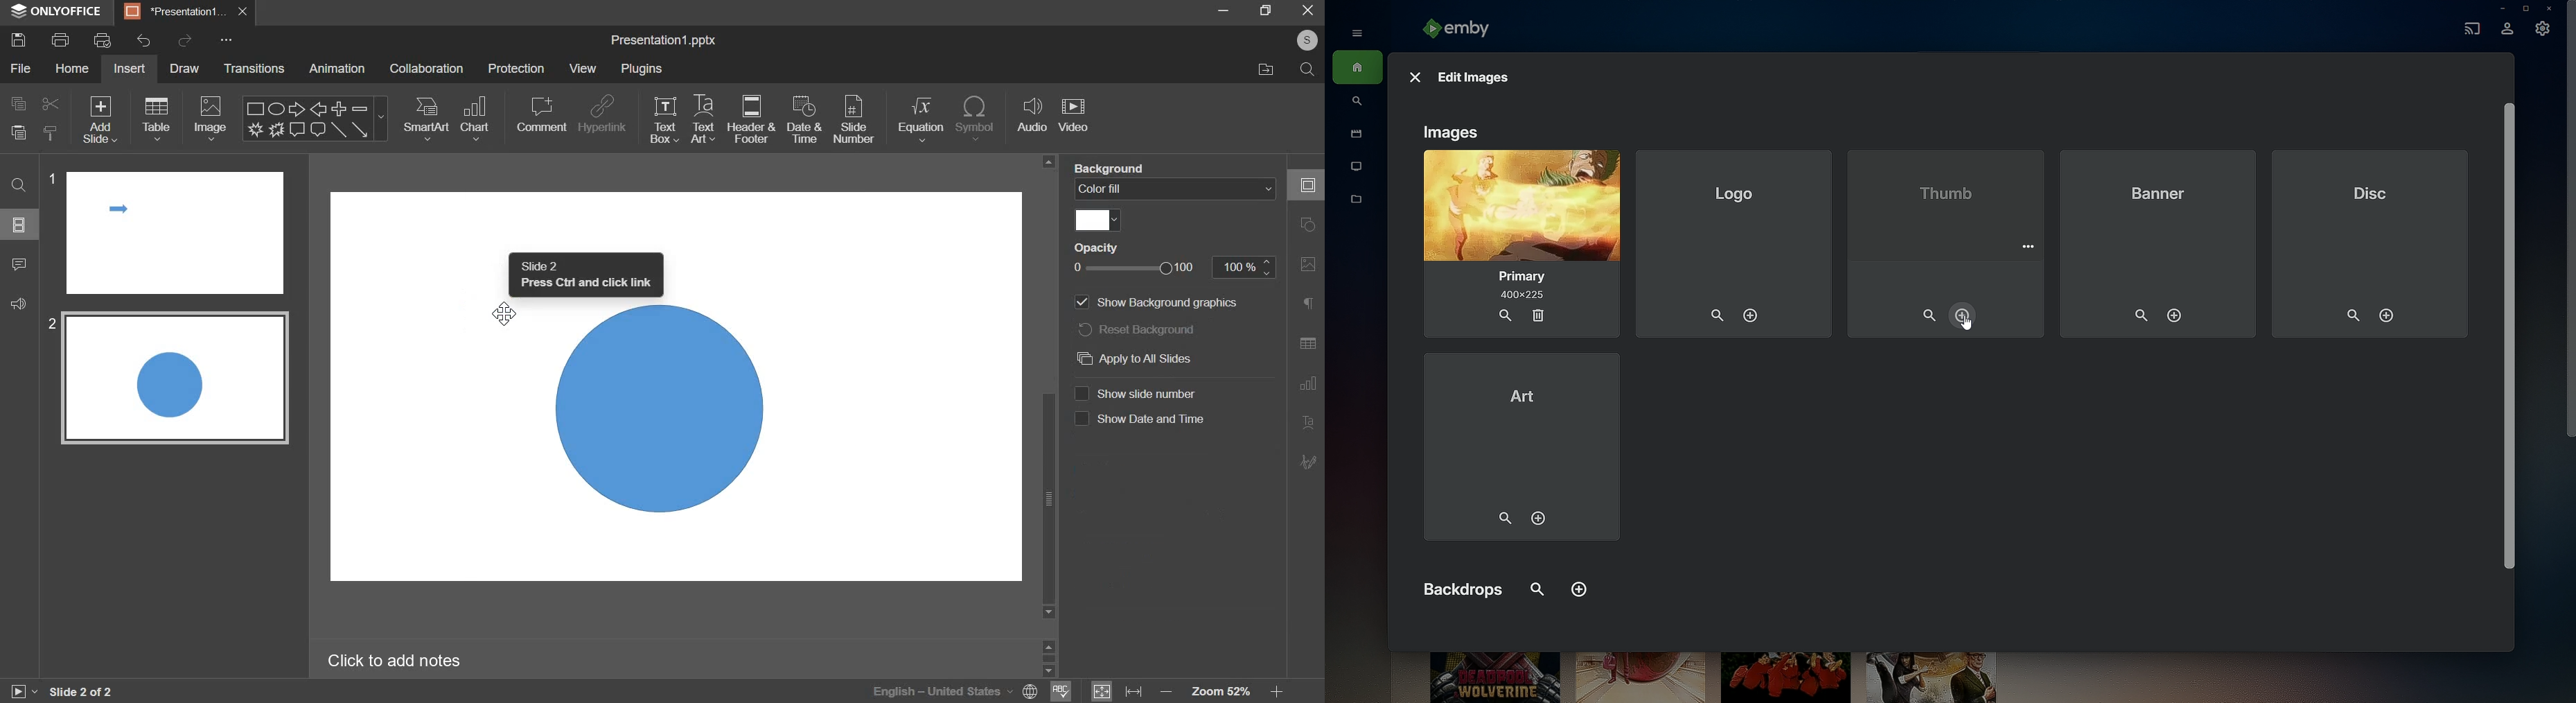  Describe the element at coordinates (1307, 40) in the screenshot. I see `account name` at that location.